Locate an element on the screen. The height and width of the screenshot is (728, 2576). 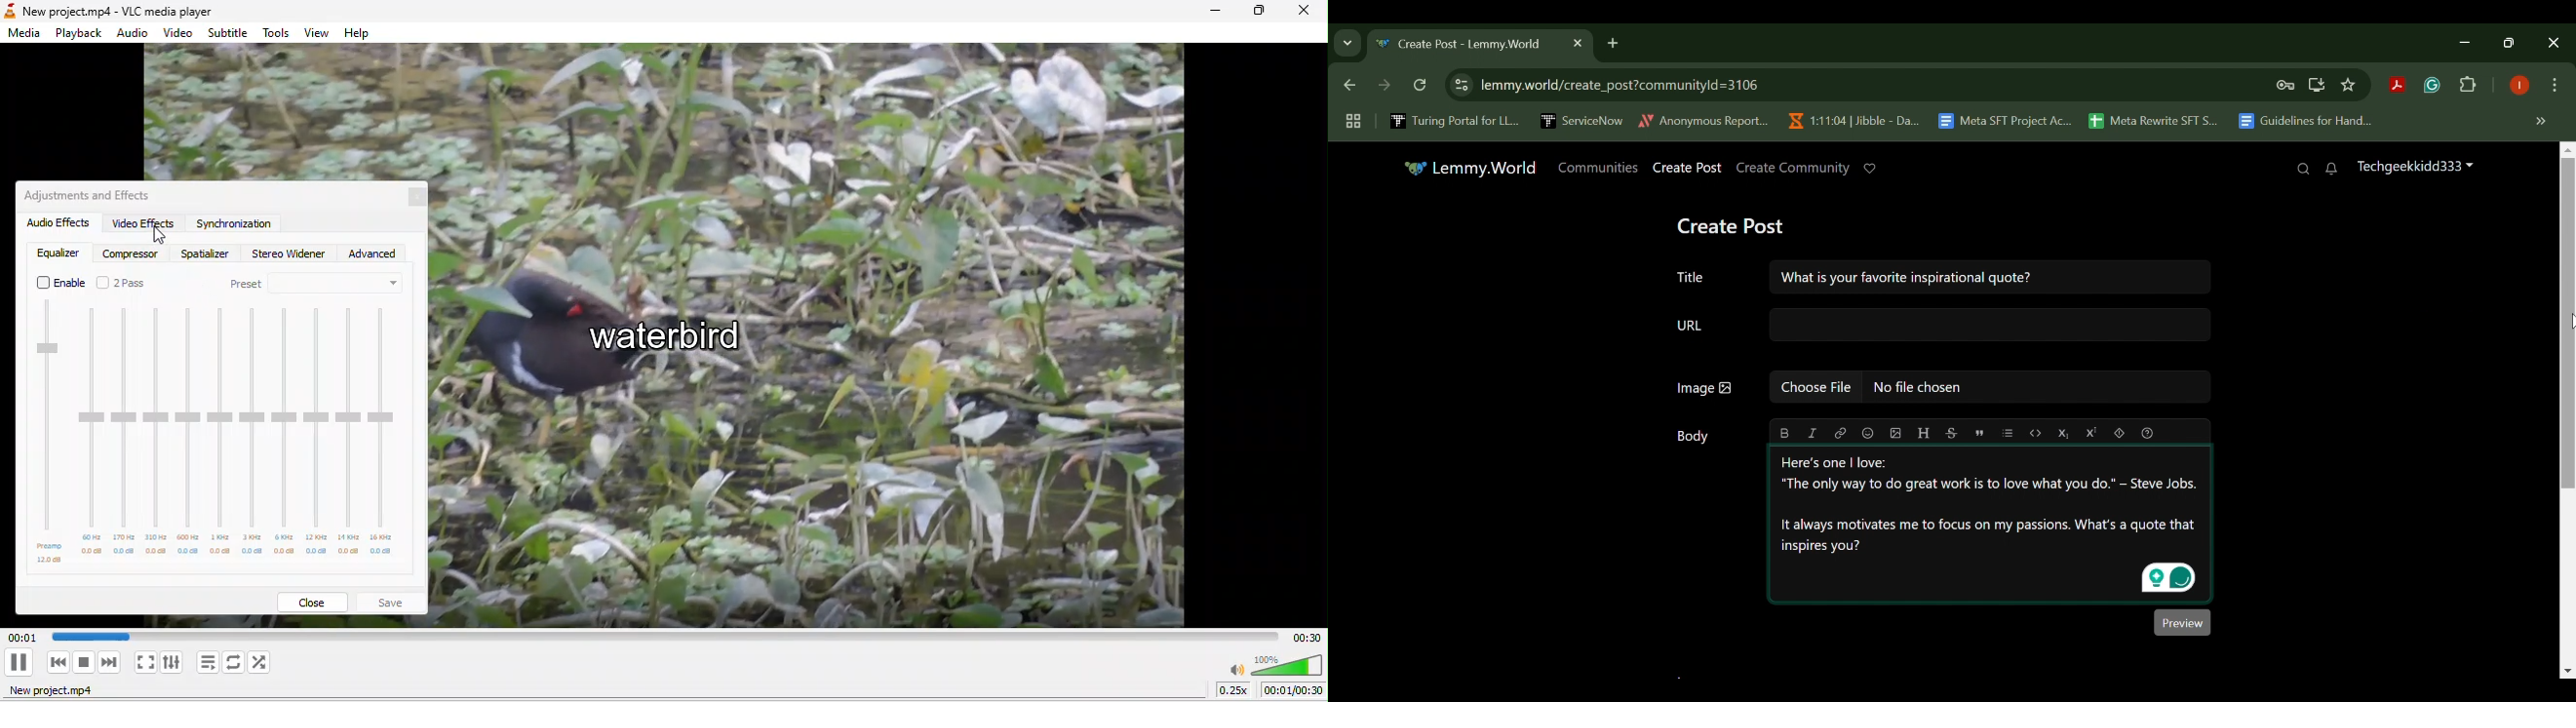
minimize is located at coordinates (1207, 12).